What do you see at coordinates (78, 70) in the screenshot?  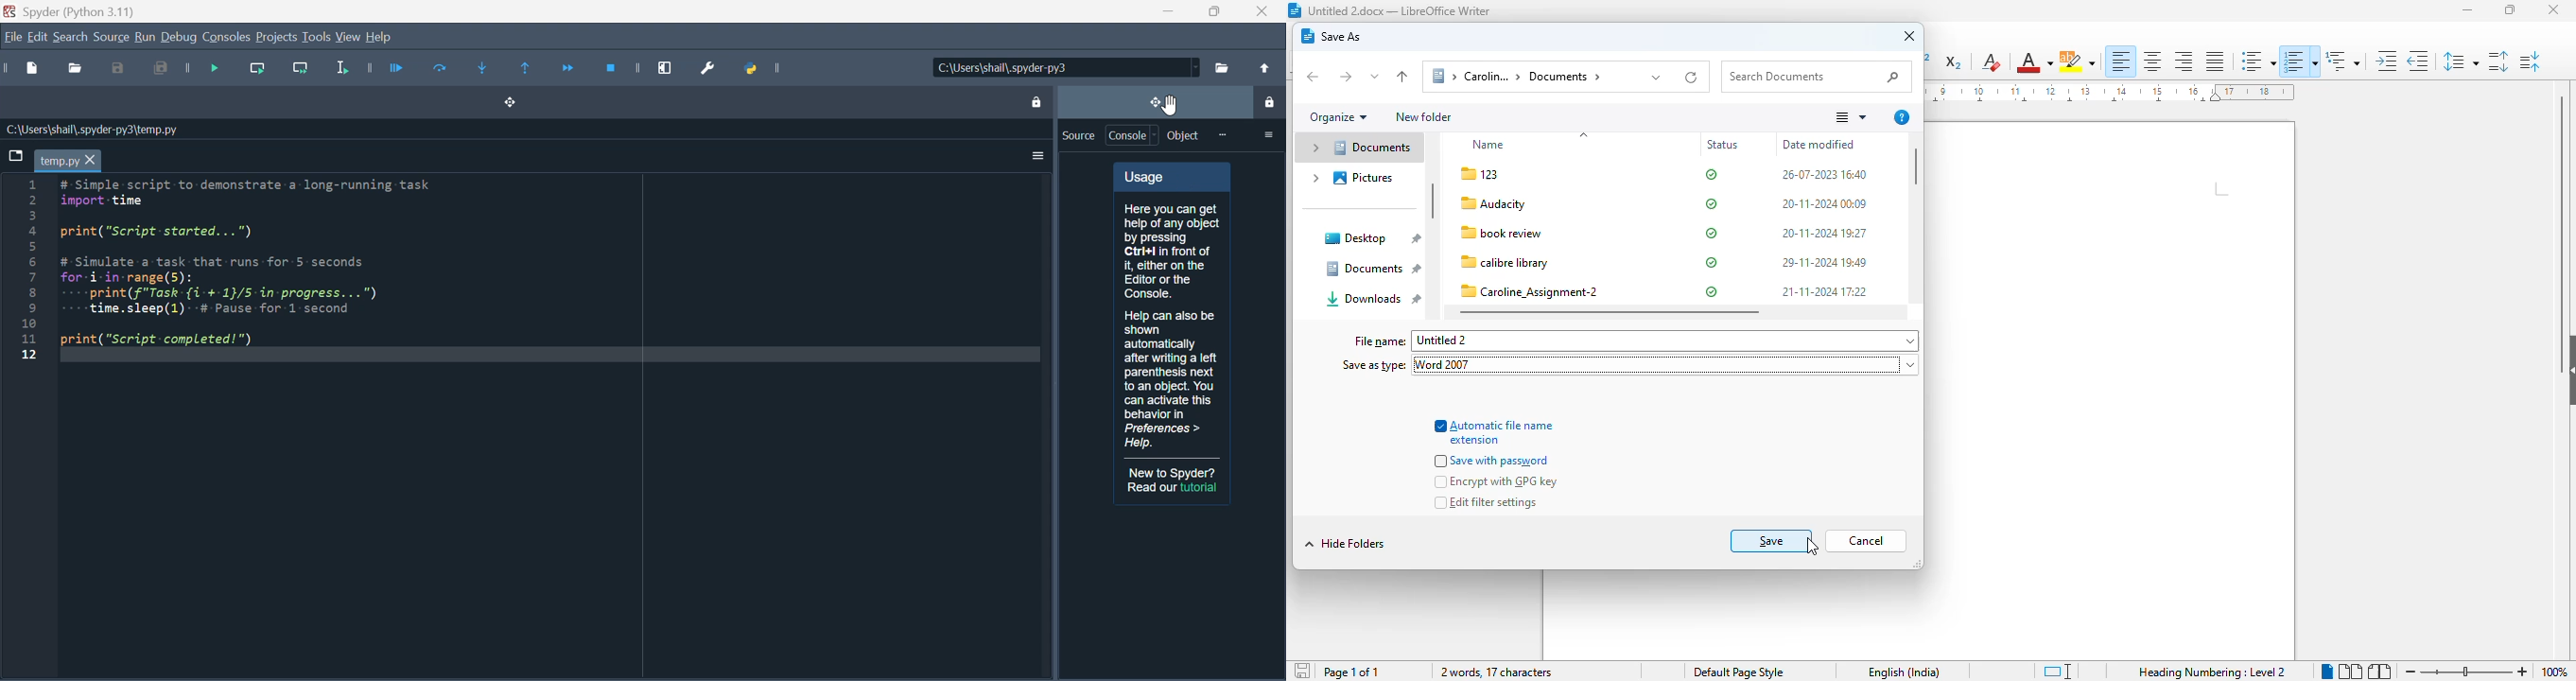 I see `open file` at bounding box center [78, 70].